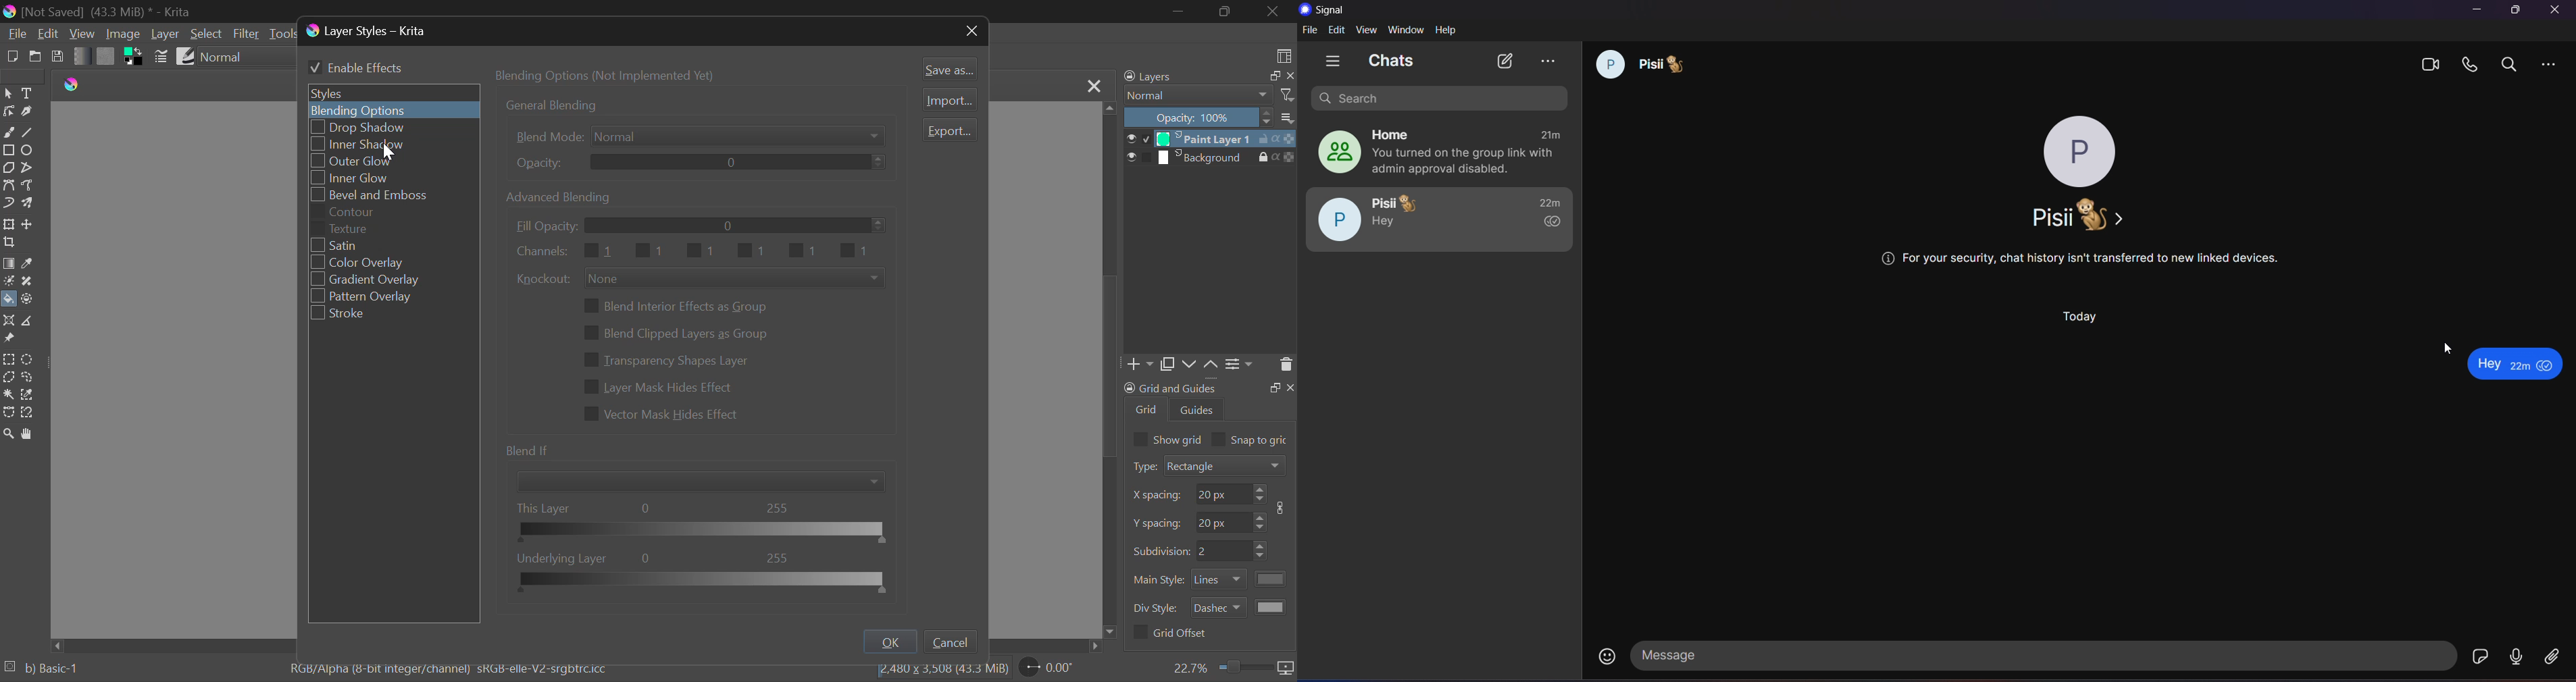 Image resolution: width=2576 pixels, height=700 pixels. Describe the element at coordinates (29, 300) in the screenshot. I see `Enclose and Fill` at that location.